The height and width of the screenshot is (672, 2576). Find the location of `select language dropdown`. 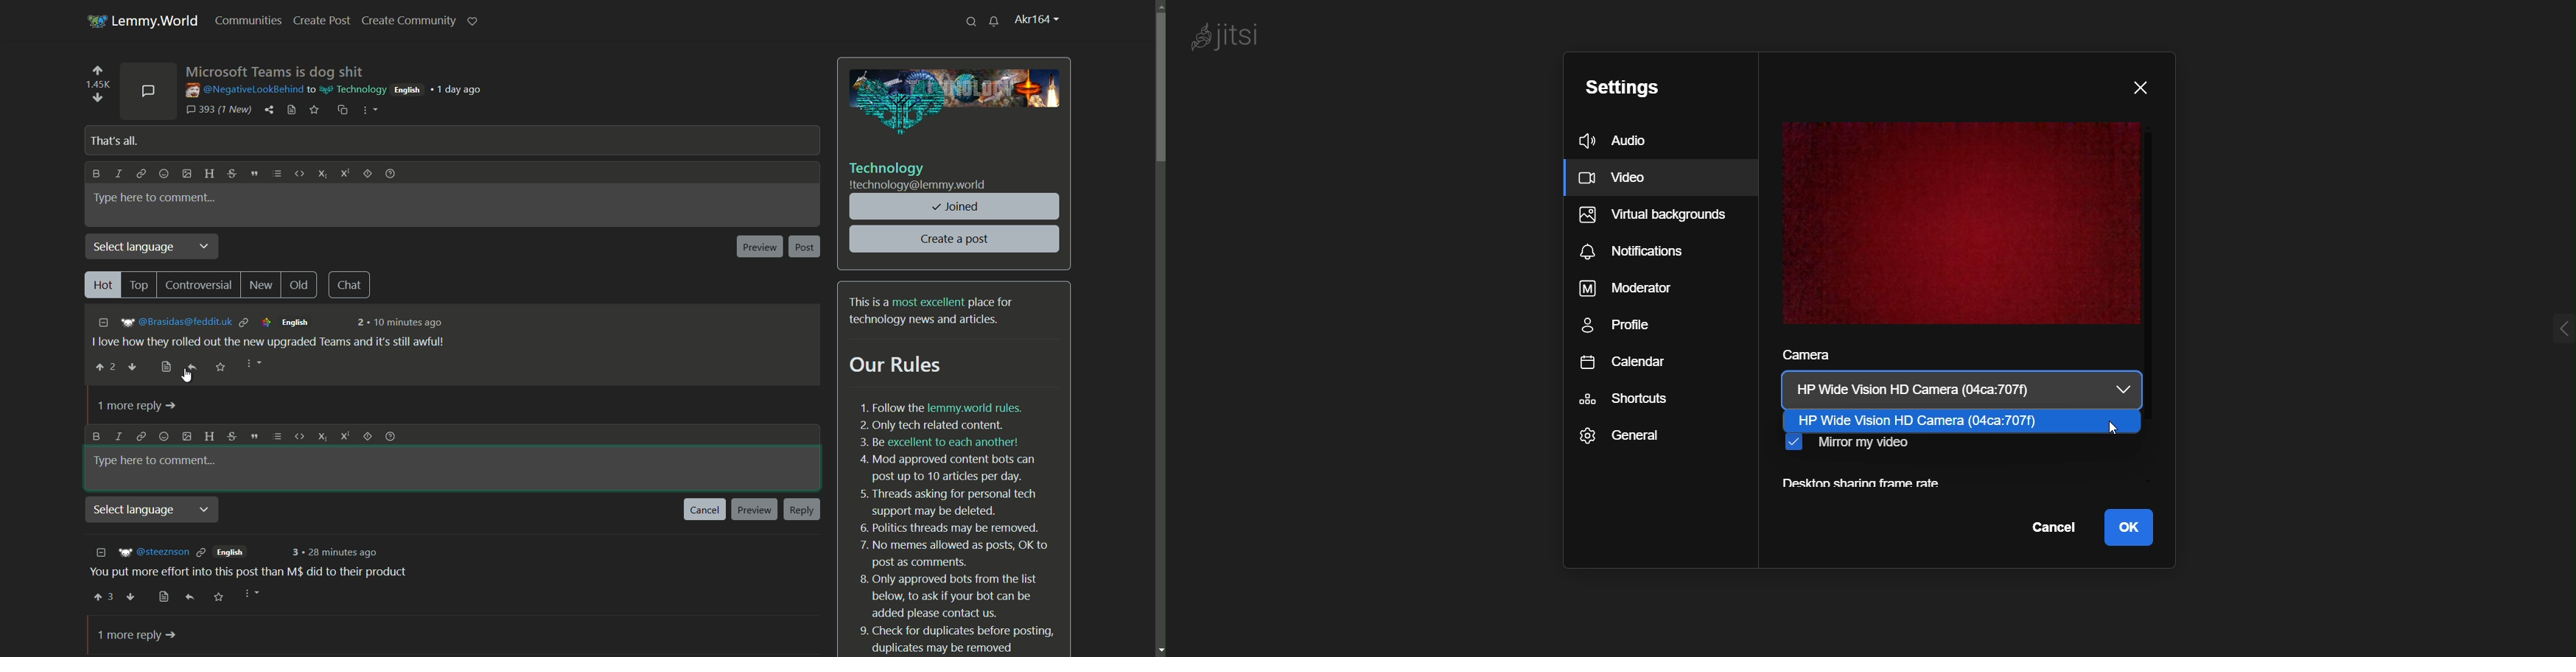

select language dropdown is located at coordinates (154, 247).